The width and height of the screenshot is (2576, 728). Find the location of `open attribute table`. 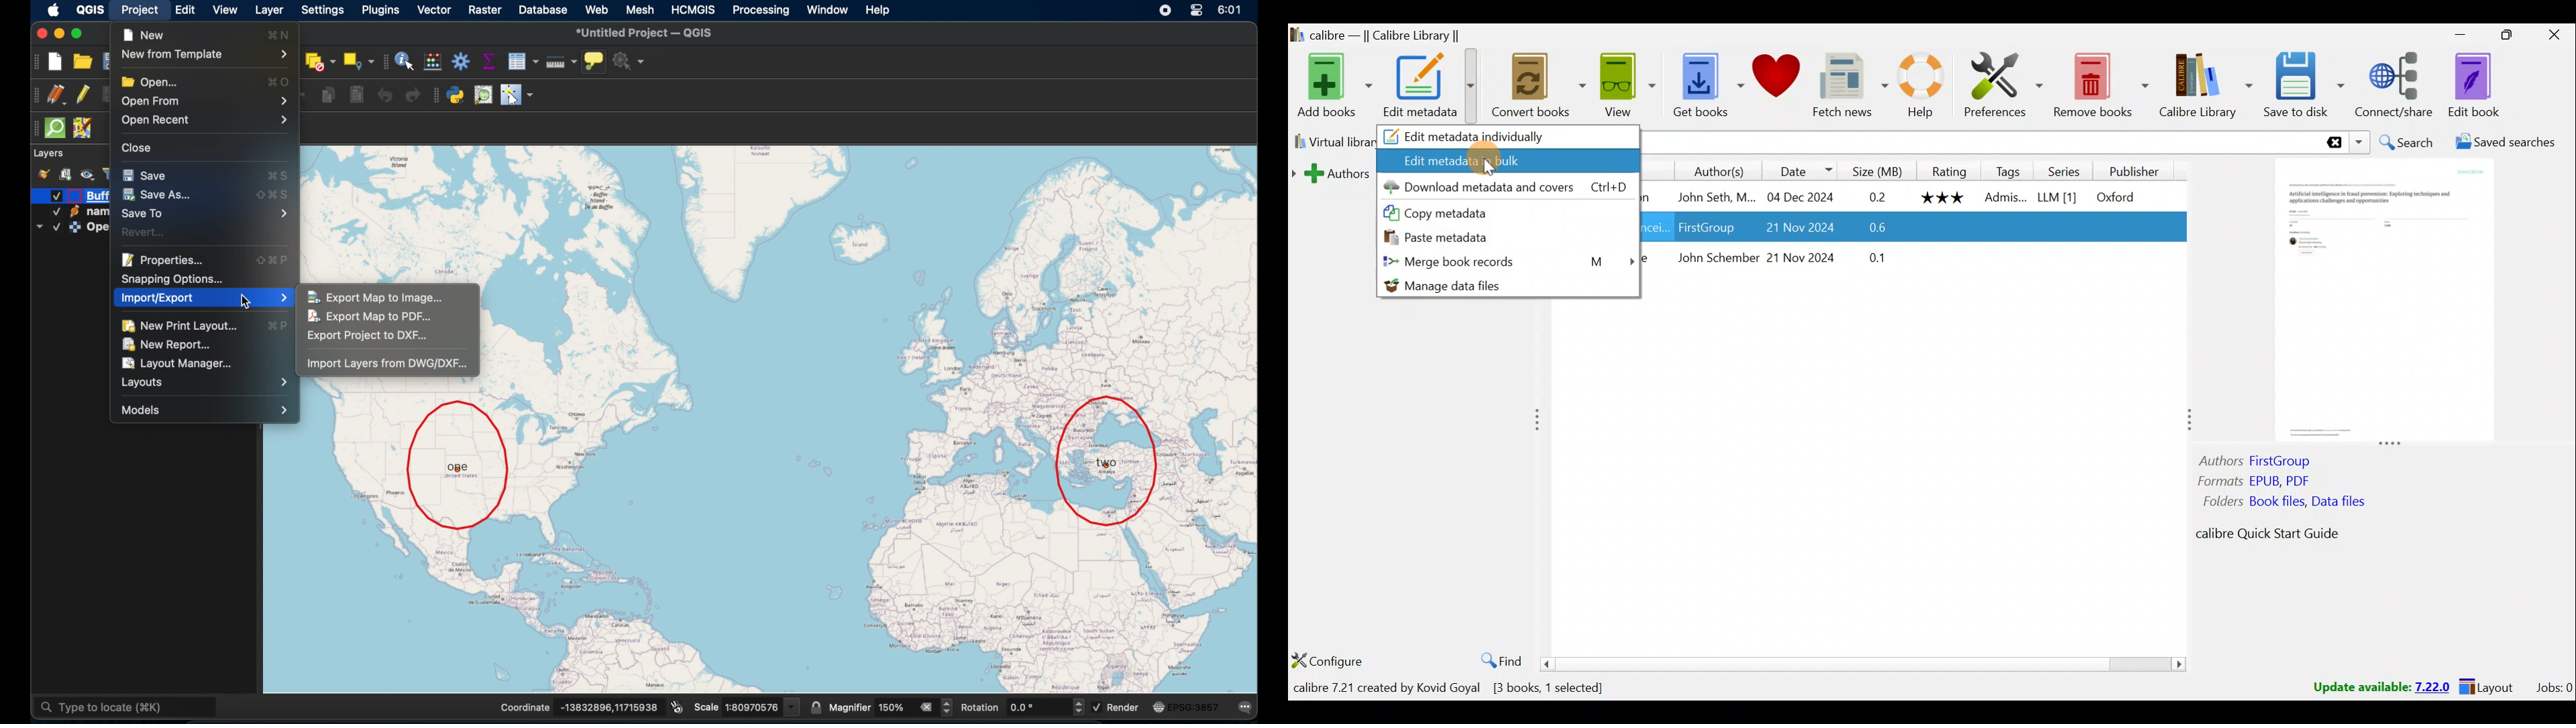

open attribute table is located at coordinates (522, 61).